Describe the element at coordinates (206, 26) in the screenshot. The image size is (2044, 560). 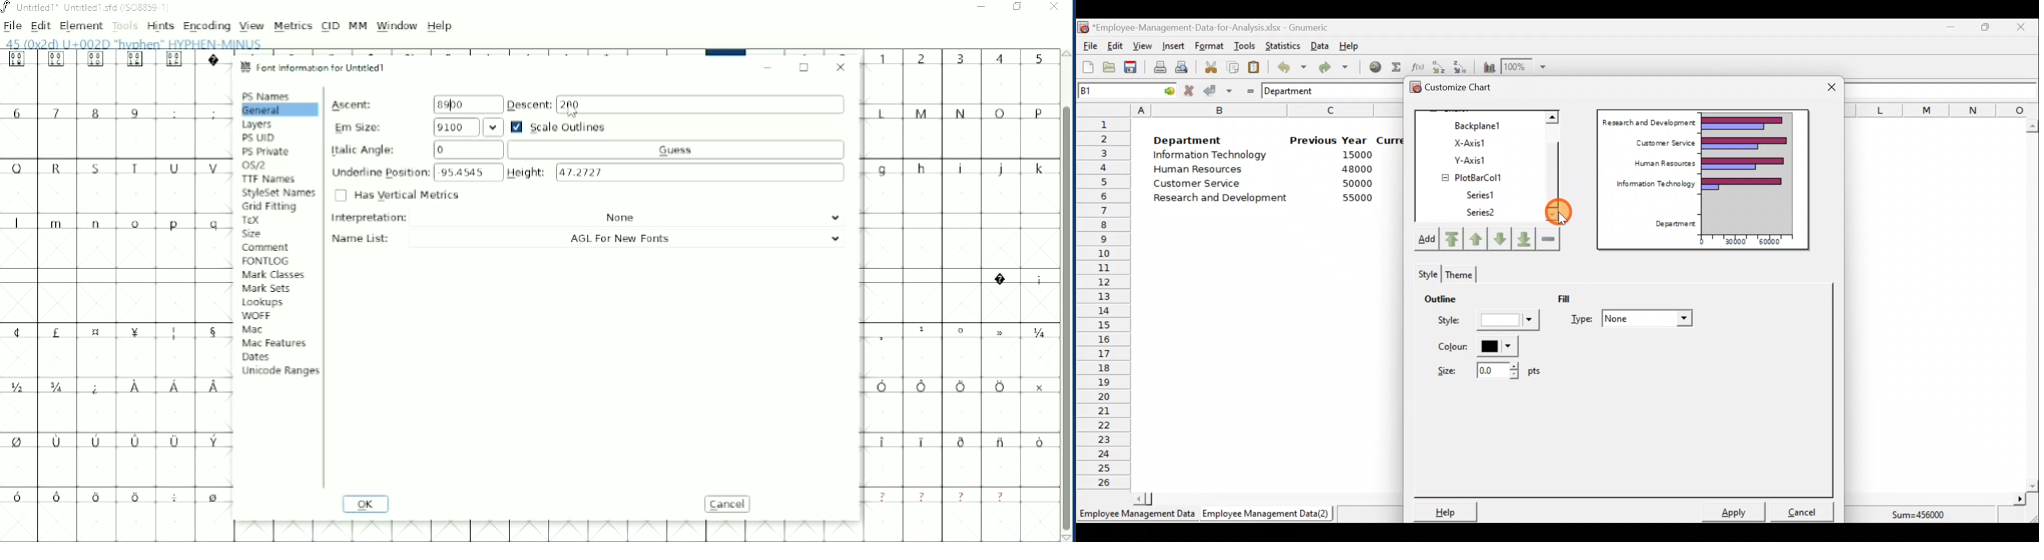
I see `Encoding` at that location.